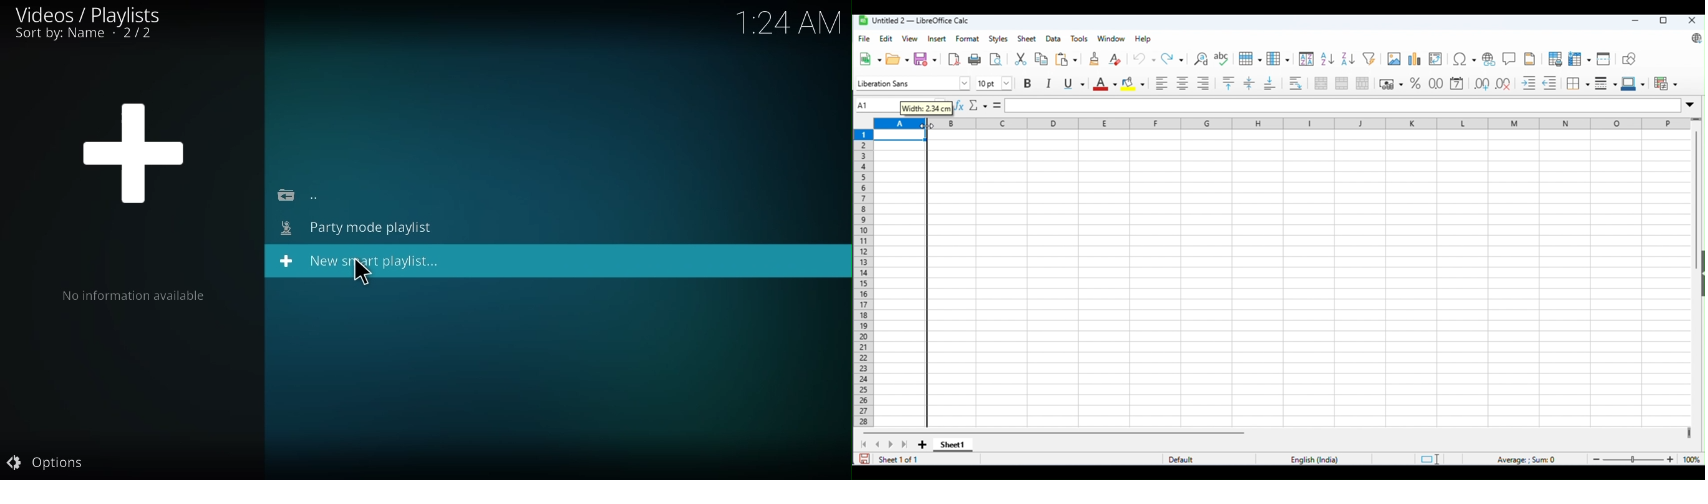 This screenshot has height=504, width=1708. What do you see at coordinates (47, 464) in the screenshot?
I see `options` at bounding box center [47, 464].